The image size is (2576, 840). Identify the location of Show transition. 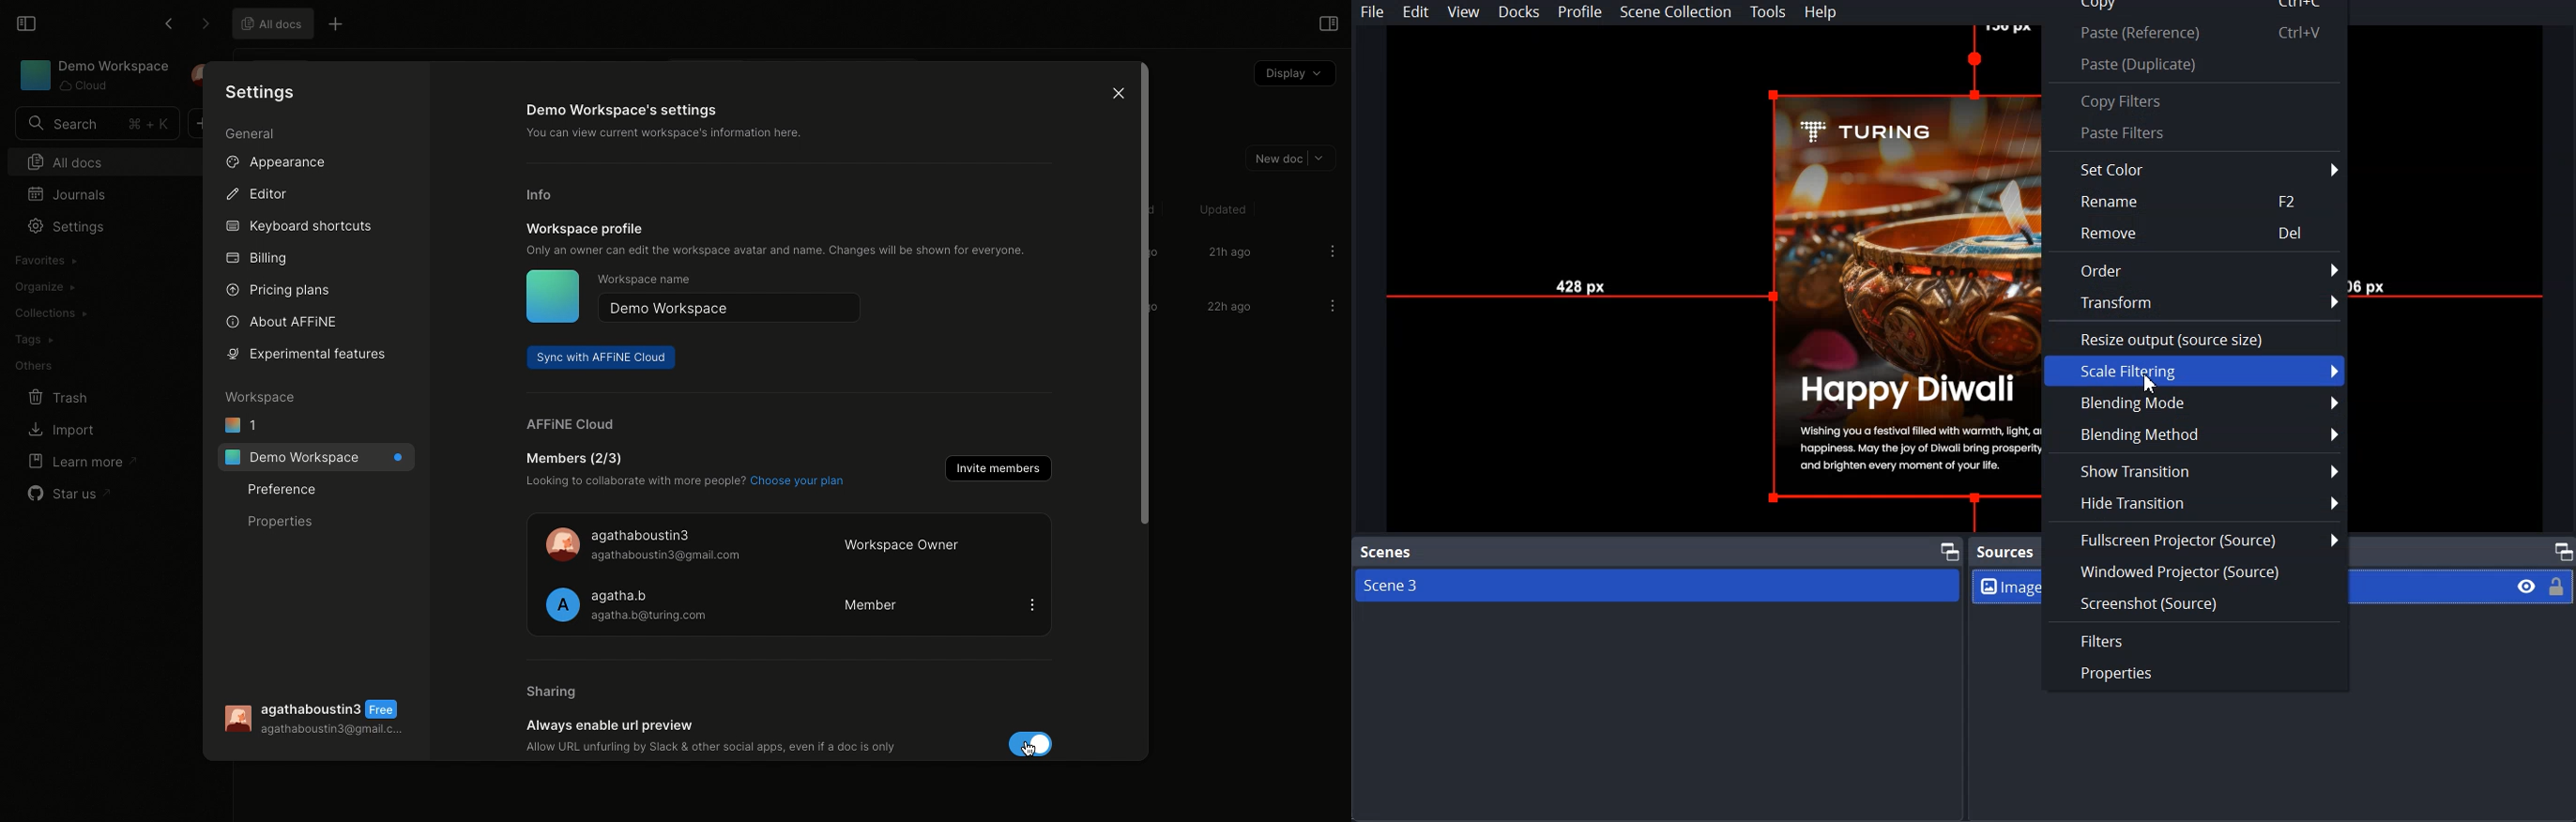
(2194, 471).